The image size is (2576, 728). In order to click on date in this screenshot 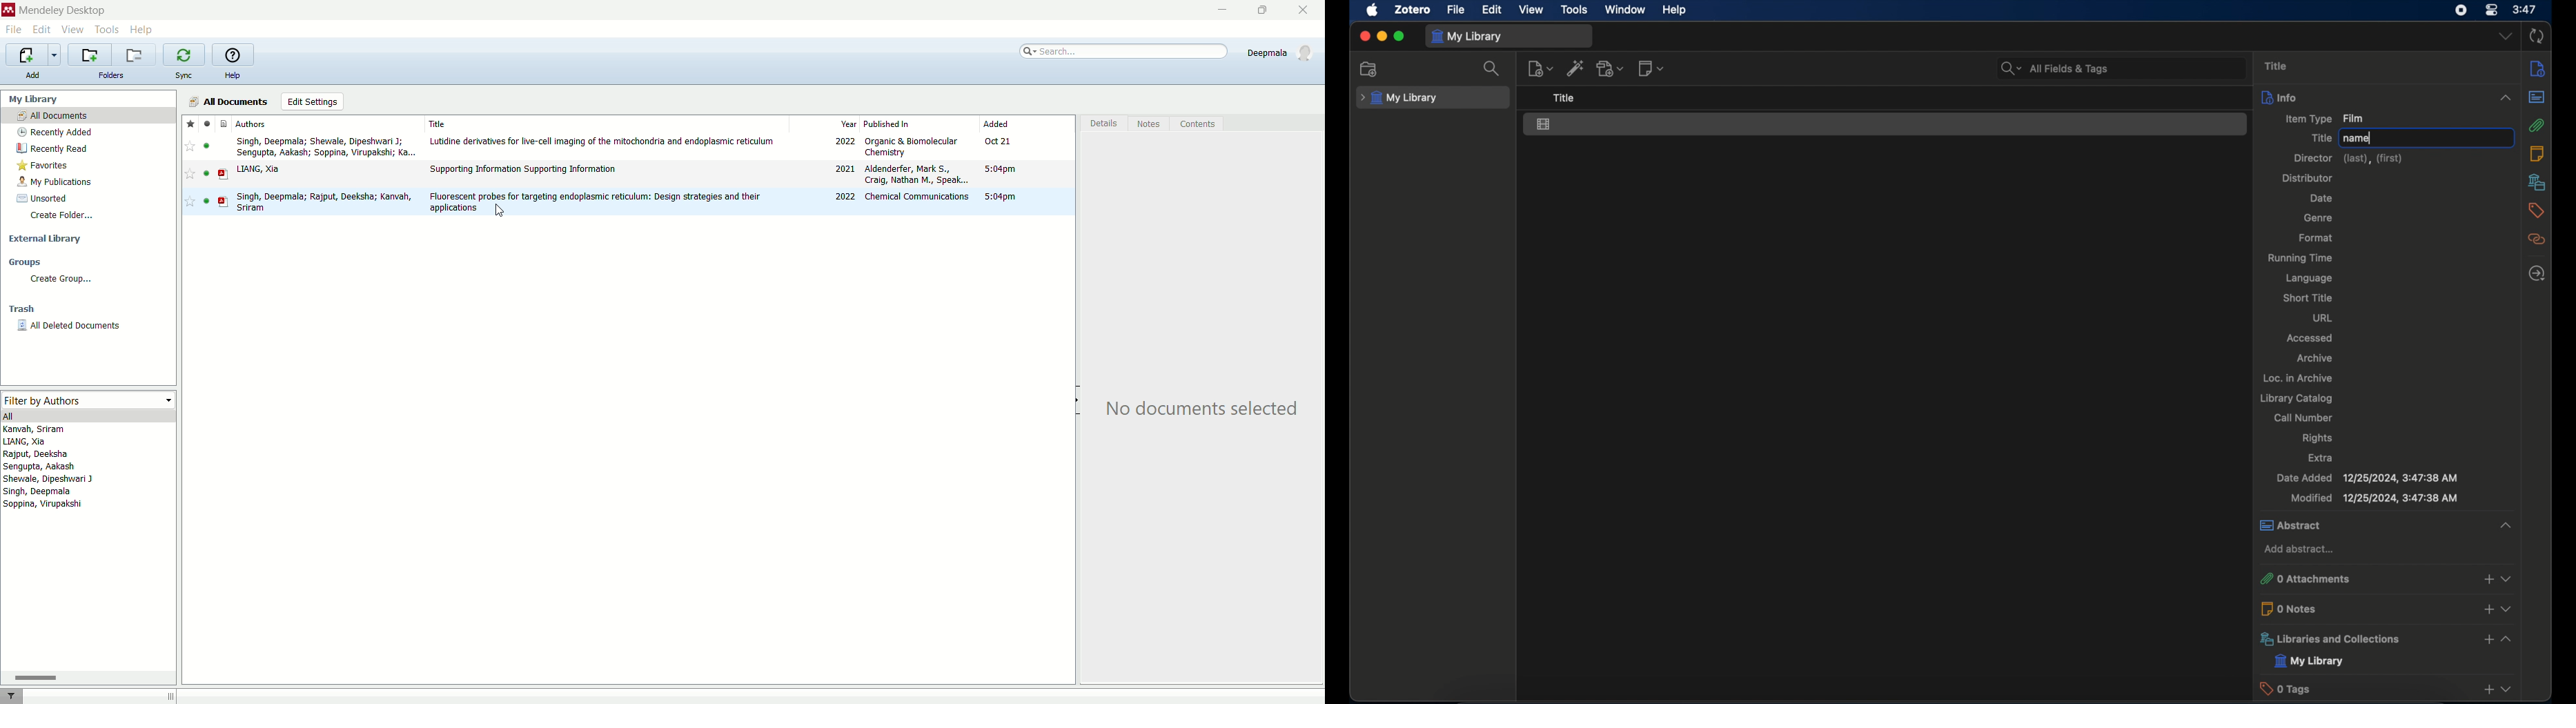, I will do `click(2321, 198)`.